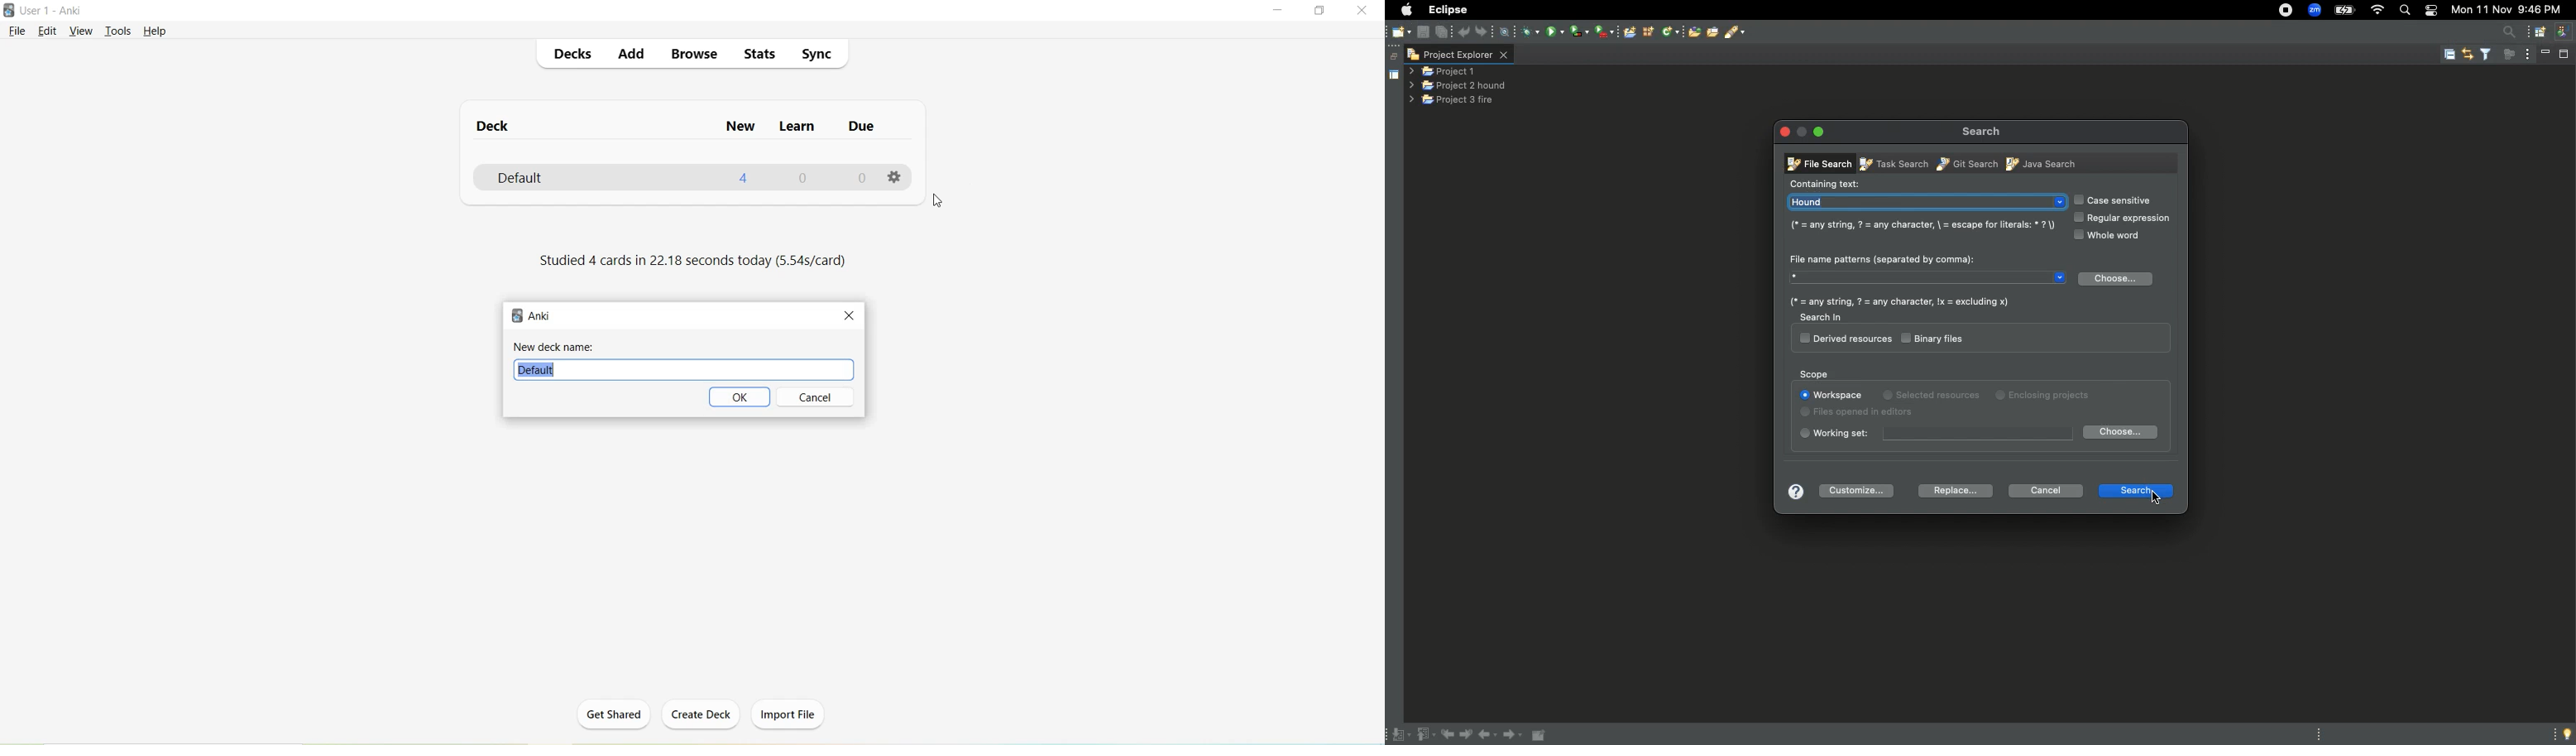 The width and height of the screenshot is (2576, 756). What do you see at coordinates (859, 180) in the screenshot?
I see `0` at bounding box center [859, 180].